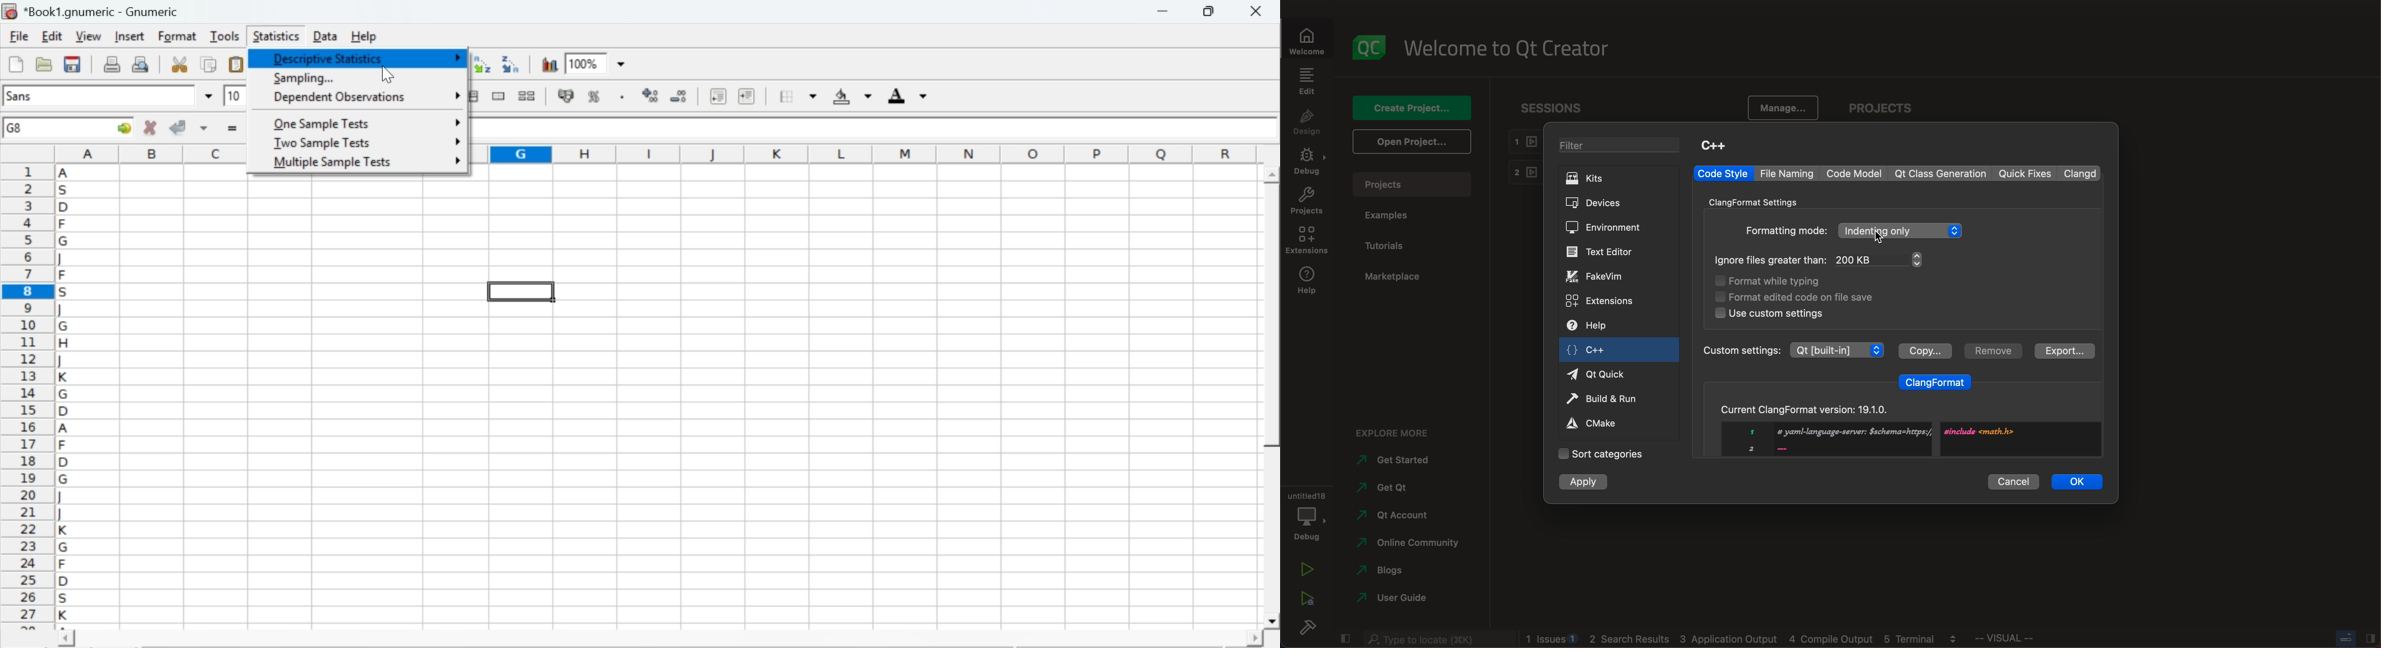 This screenshot has height=672, width=2408. Describe the element at coordinates (1602, 300) in the screenshot. I see `extensions` at that location.